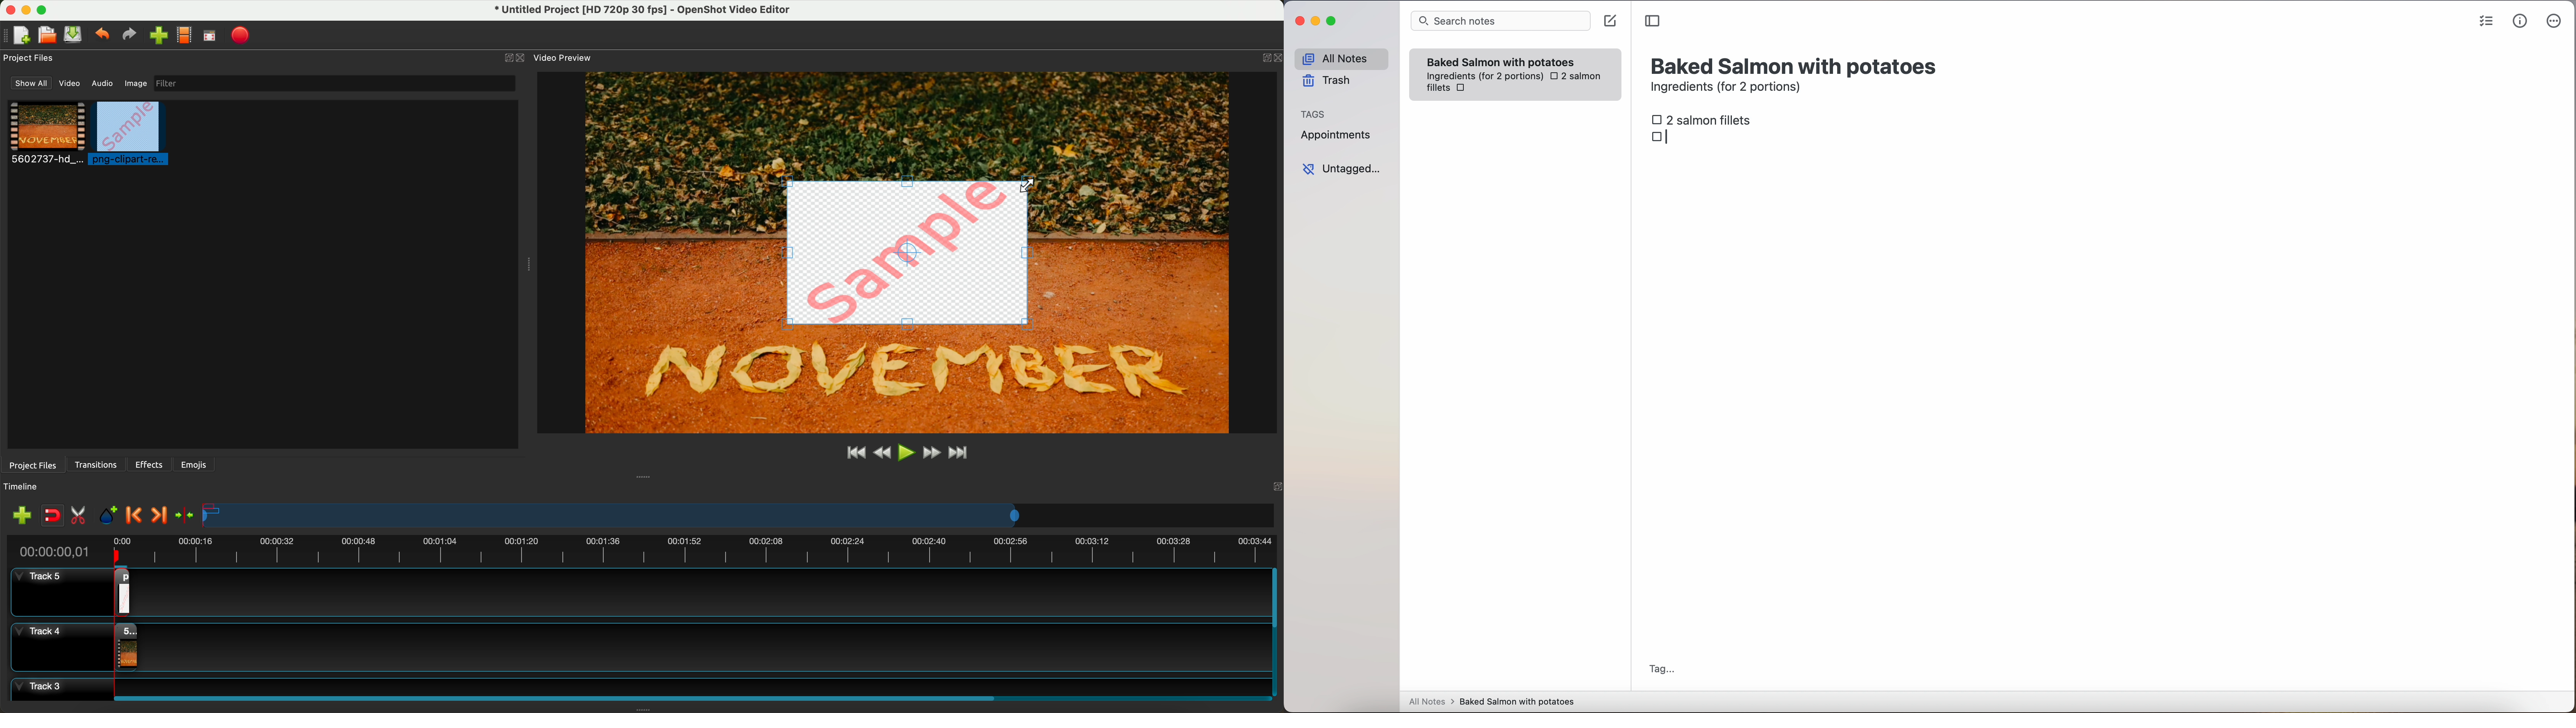 Image resolution: width=2576 pixels, height=728 pixels. Describe the element at coordinates (909, 253) in the screenshot. I see `drag image to reduce` at that location.